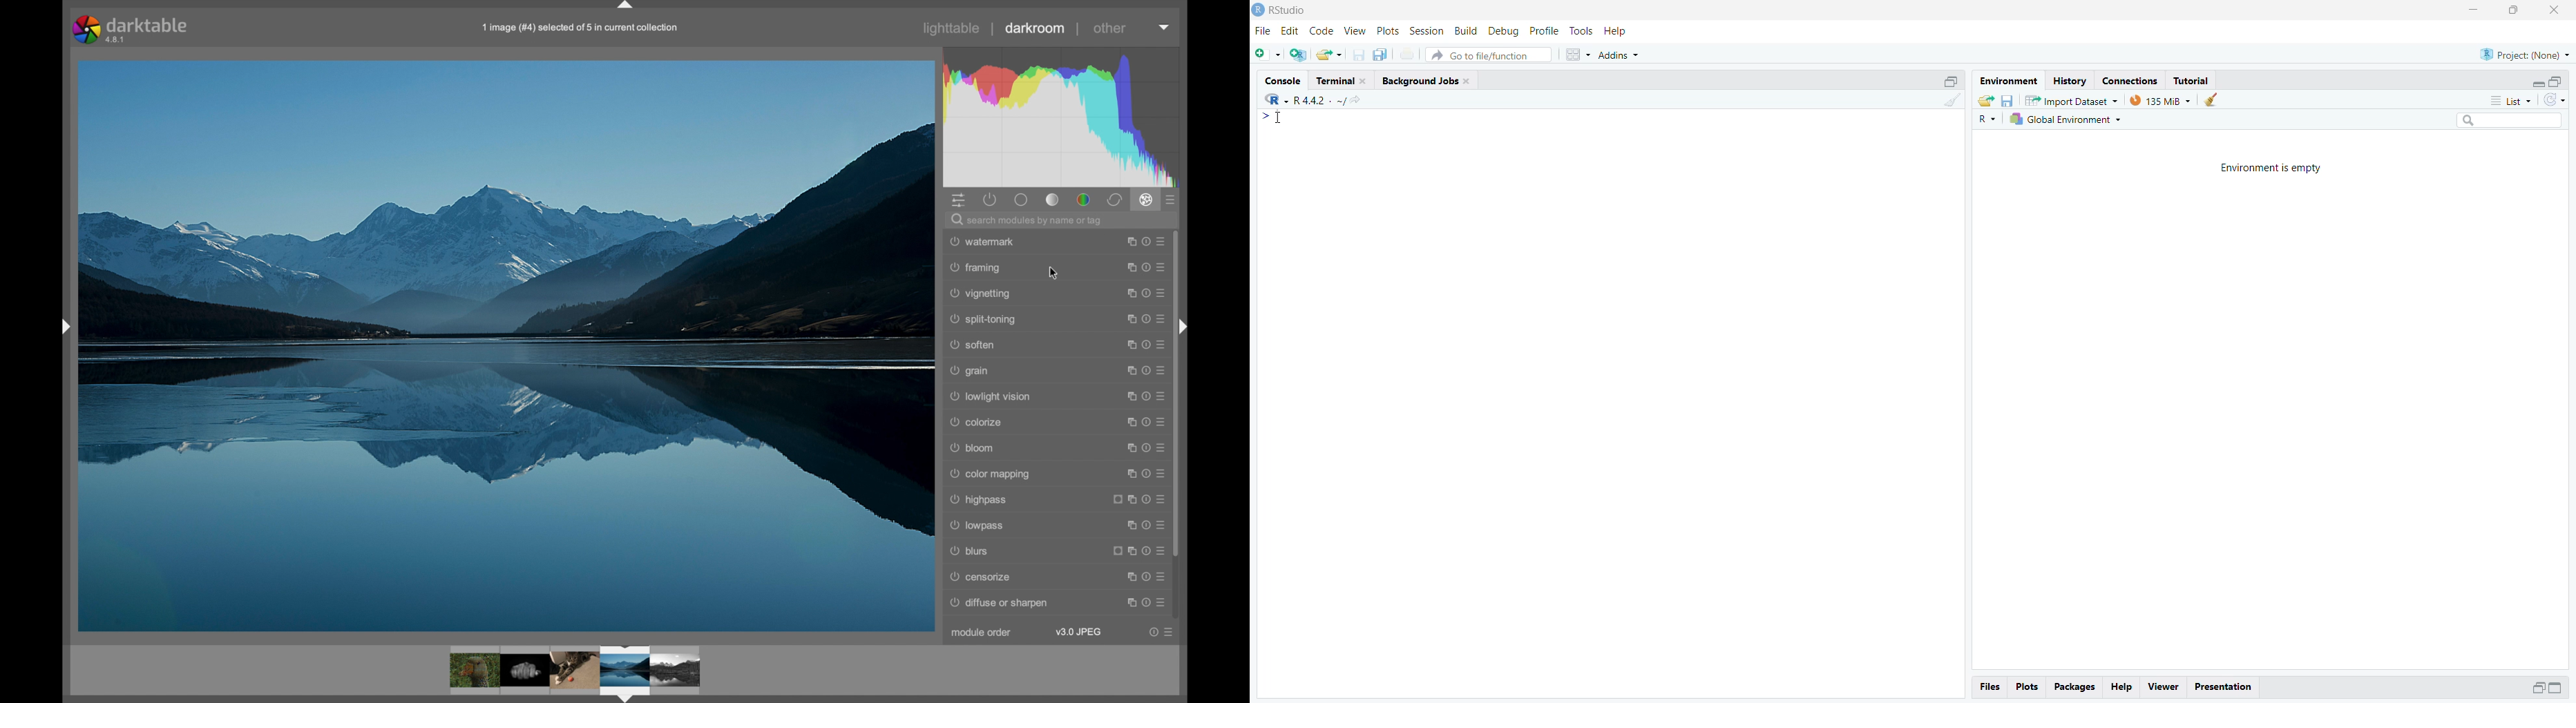 The image size is (2576, 728). I want to click on show all advanced modules, so click(1171, 200).